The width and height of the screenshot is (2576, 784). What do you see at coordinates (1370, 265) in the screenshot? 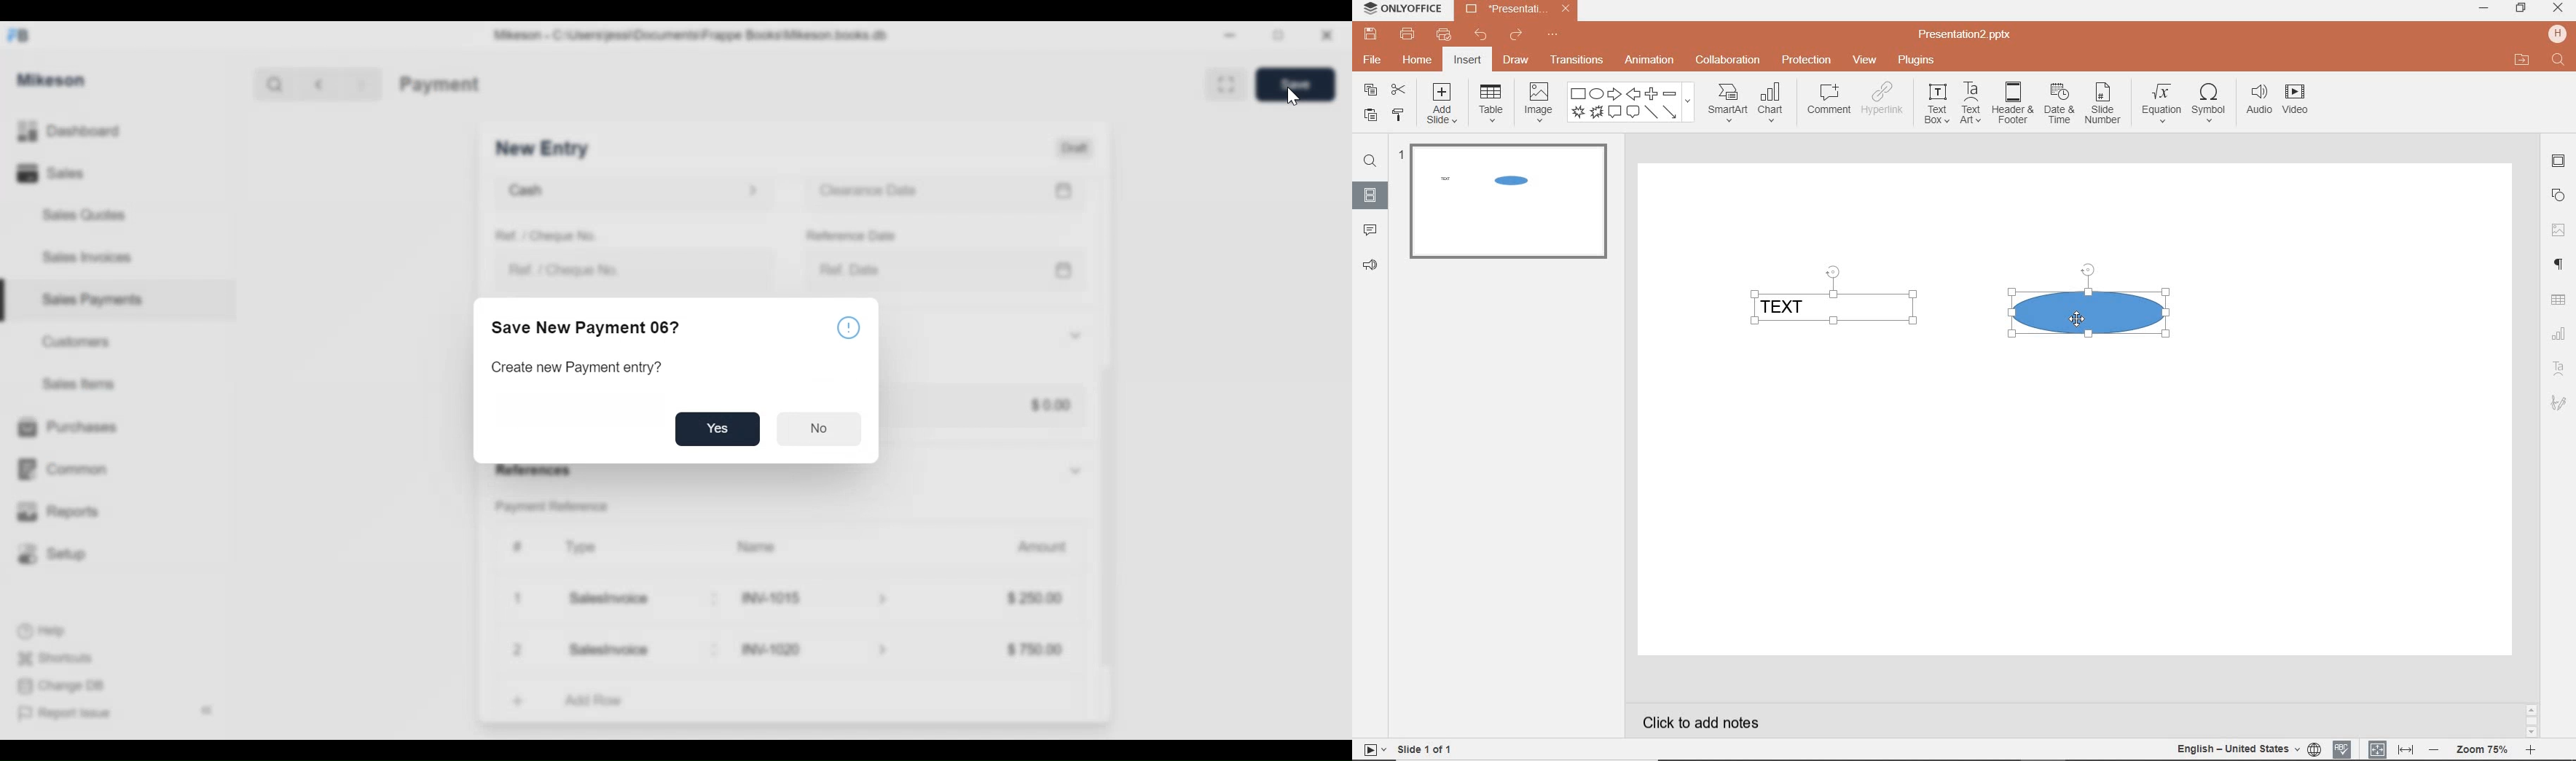
I see `FEEDBACK & SUPPORT` at bounding box center [1370, 265].